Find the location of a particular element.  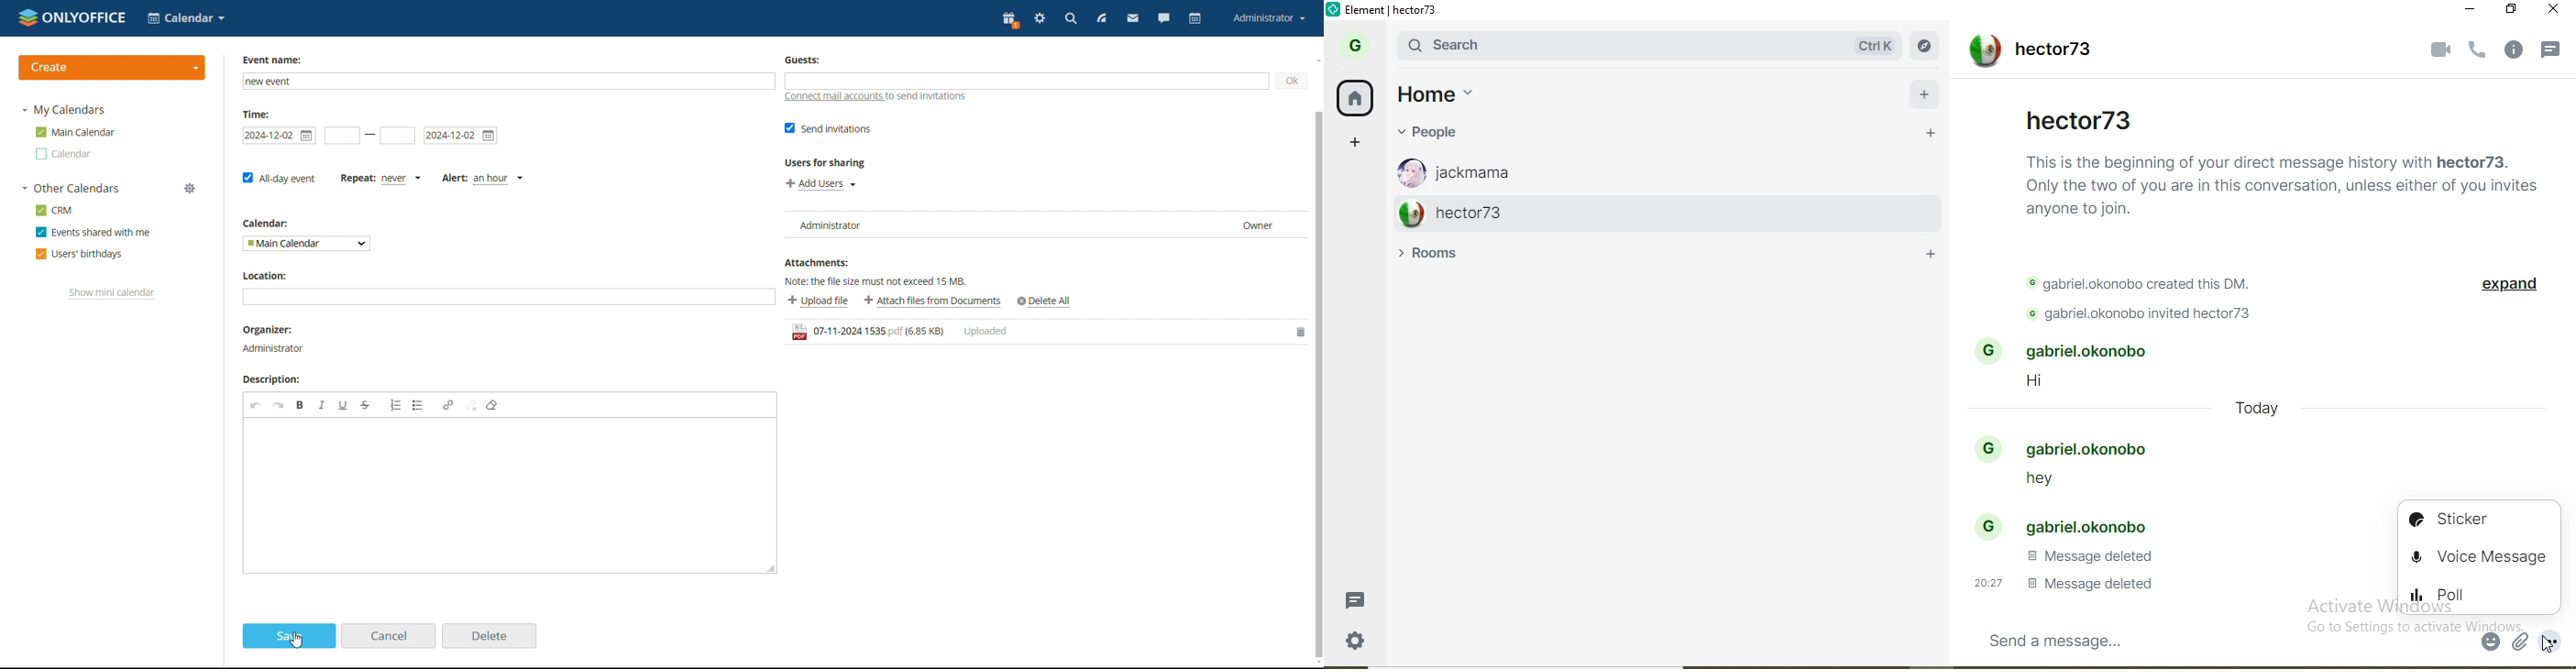

add event name is located at coordinates (512, 81).